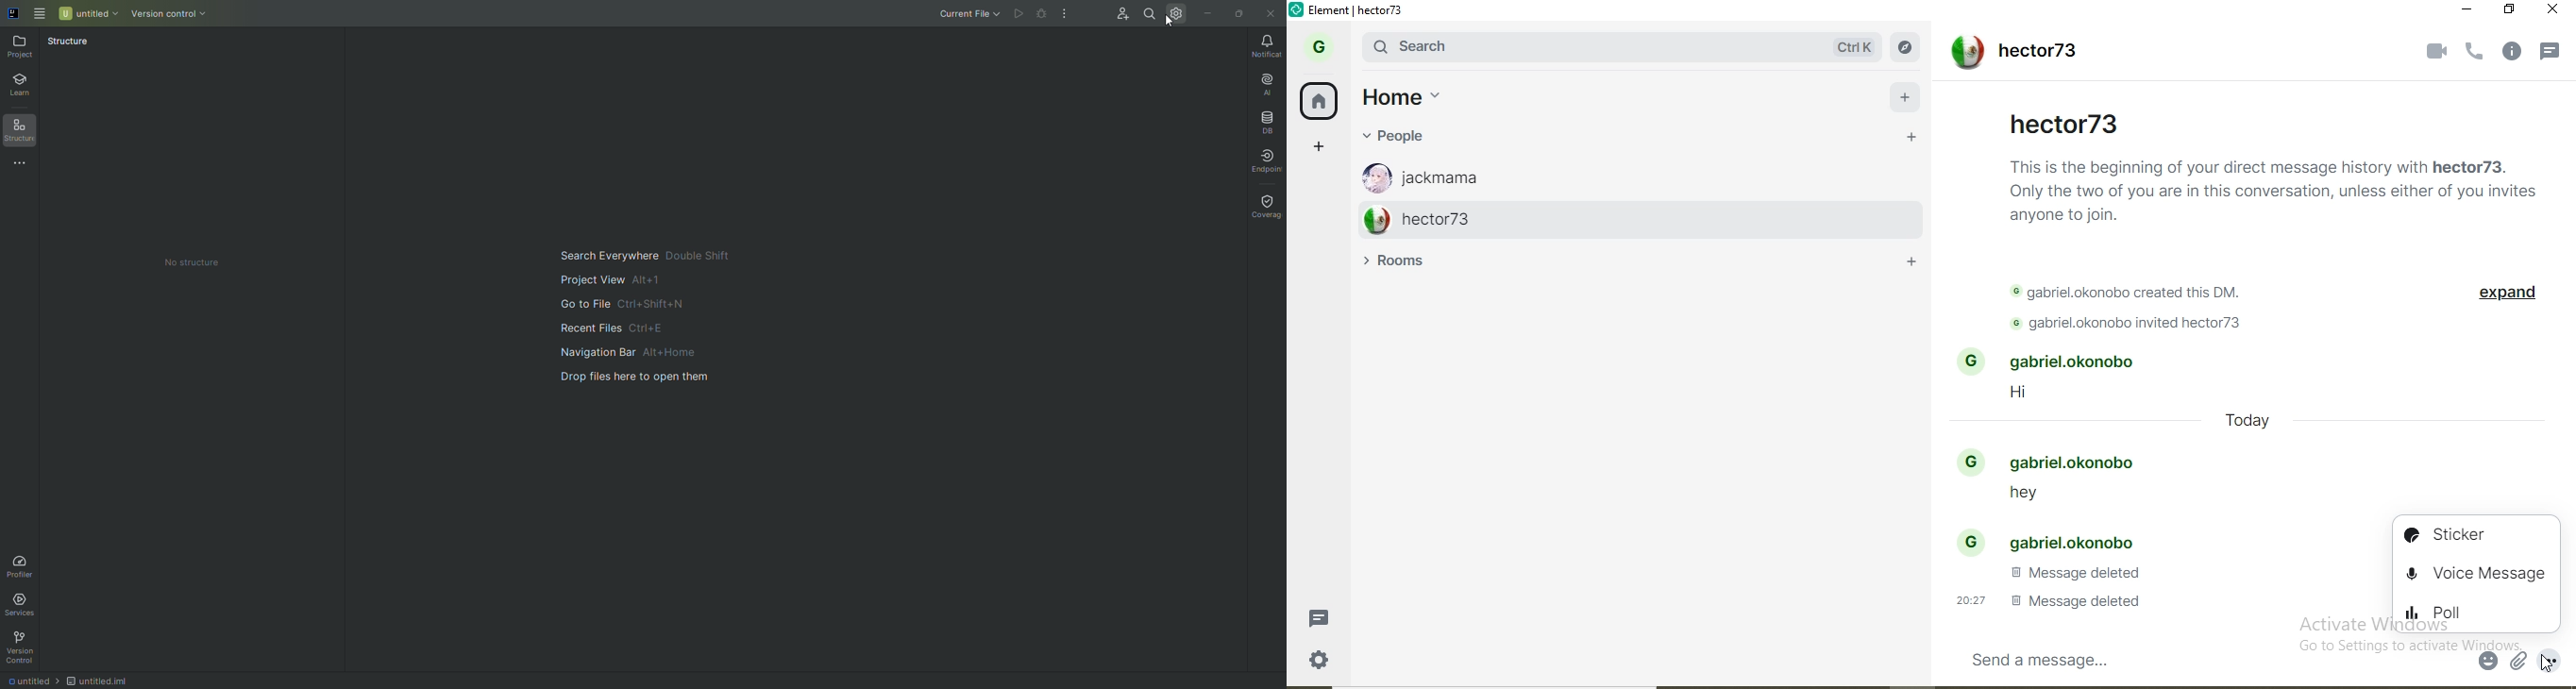  What do you see at coordinates (2489, 662) in the screenshot?
I see `emoji` at bounding box center [2489, 662].